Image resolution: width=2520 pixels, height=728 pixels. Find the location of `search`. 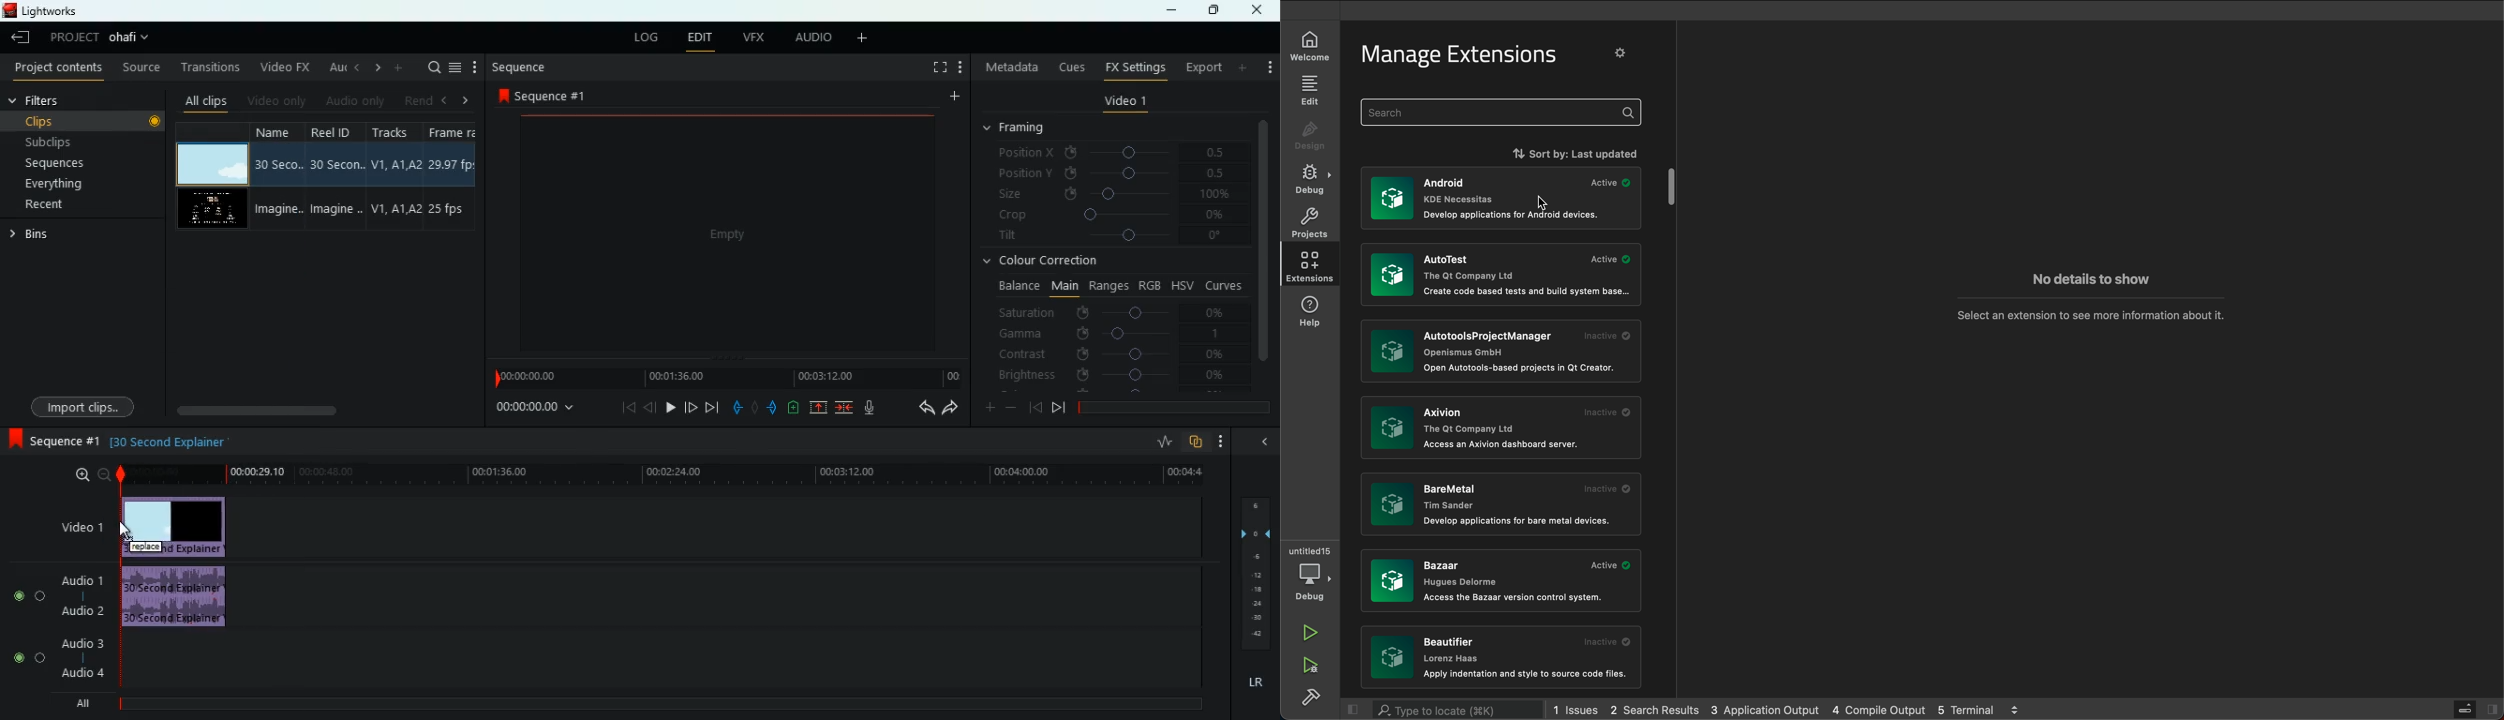

search is located at coordinates (430, 68).